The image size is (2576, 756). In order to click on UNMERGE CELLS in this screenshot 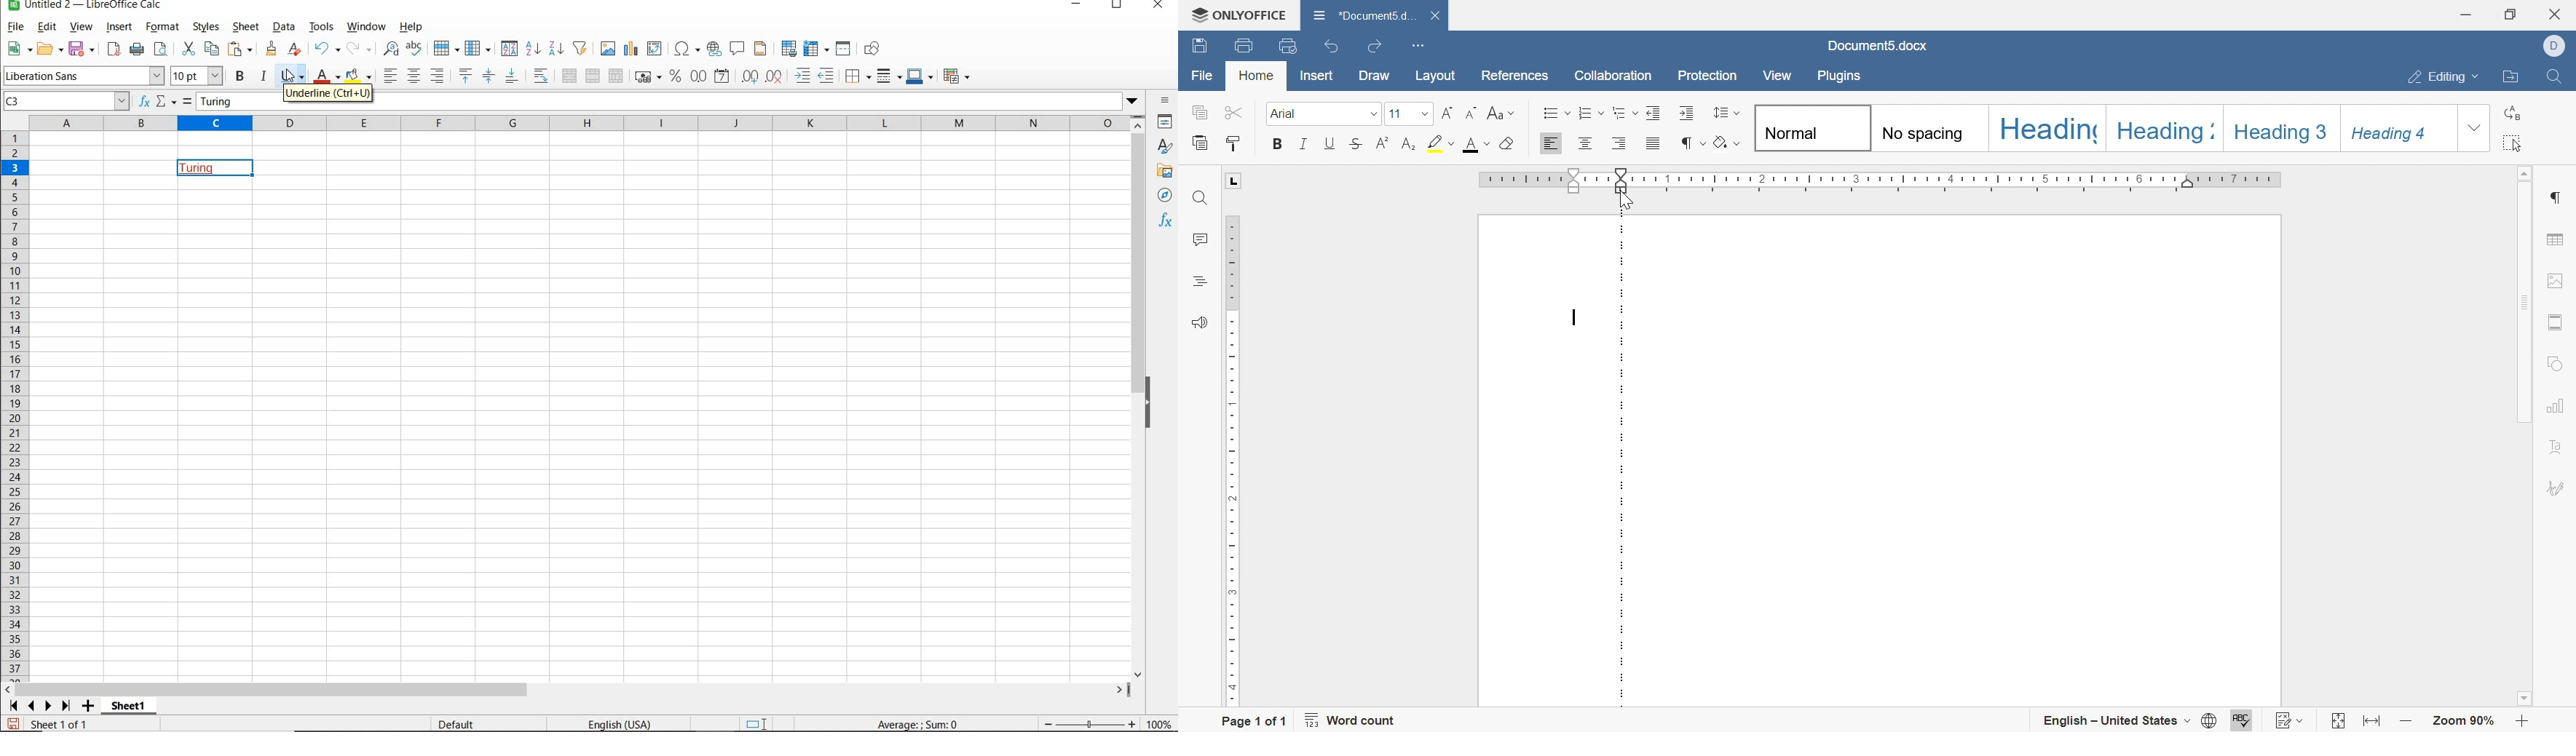, I will do `click(617, 76)`.